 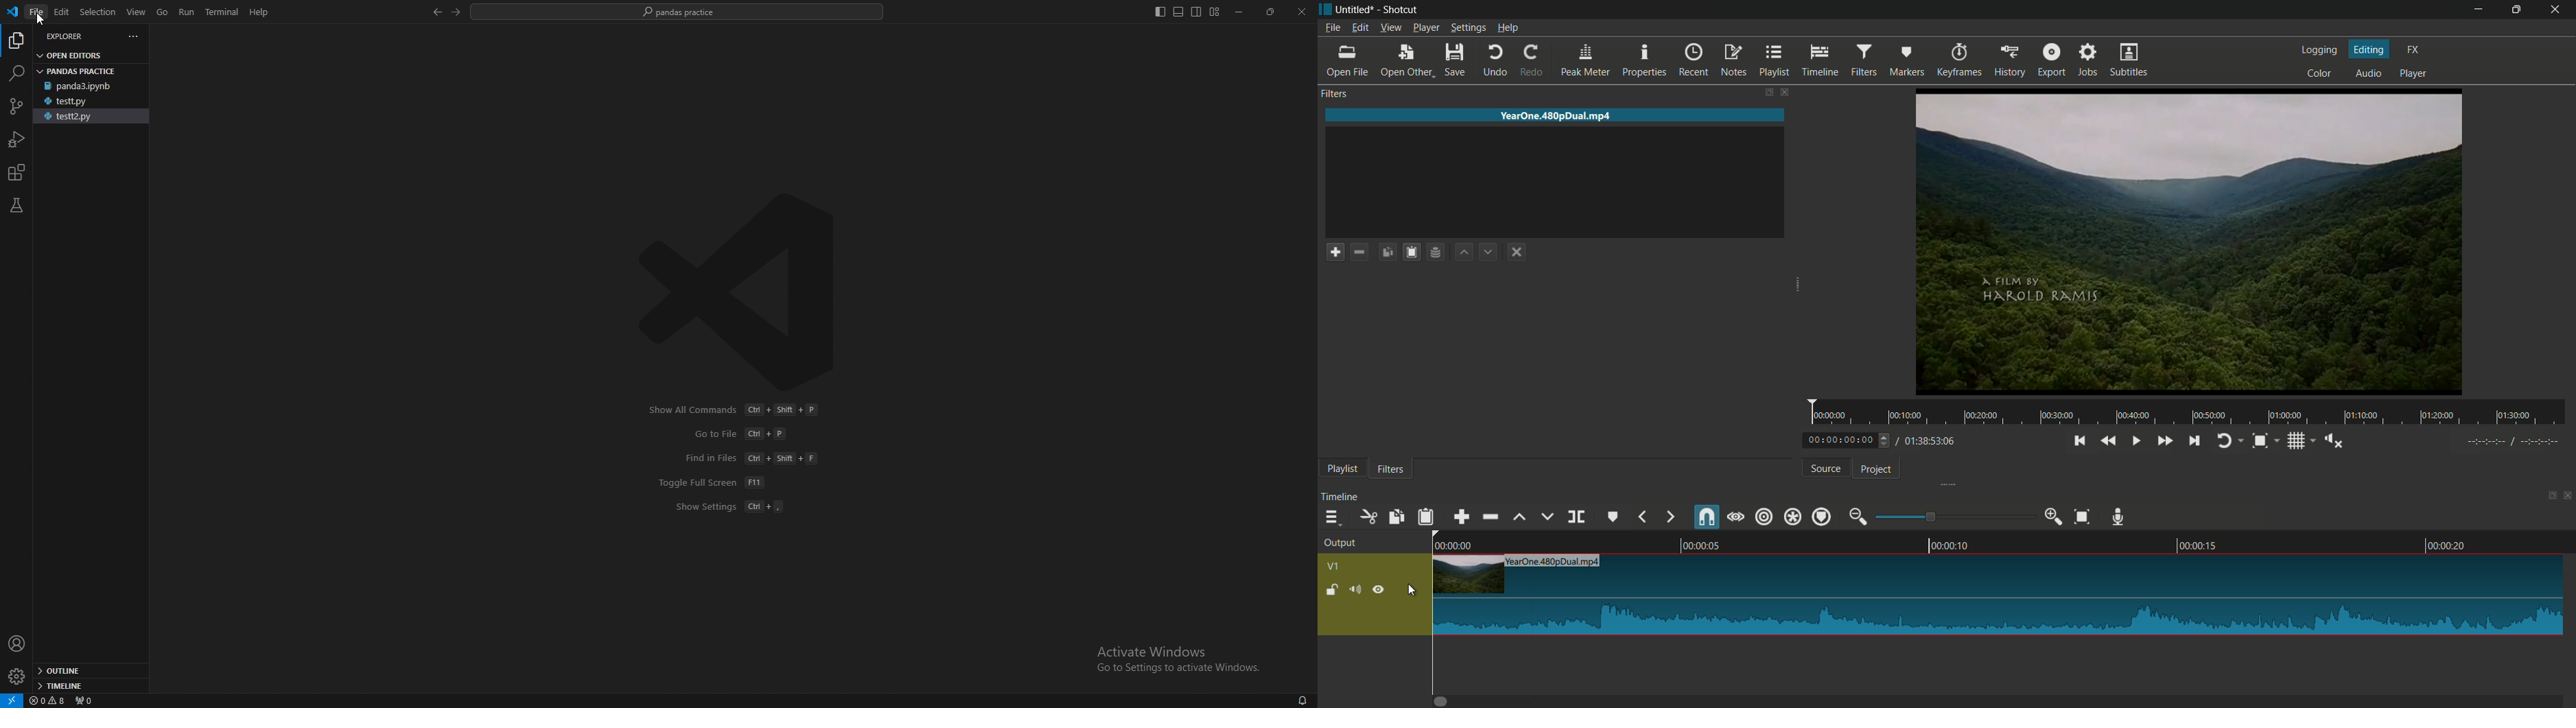 I want to click on keyframes, so click(x=1957, y=60).